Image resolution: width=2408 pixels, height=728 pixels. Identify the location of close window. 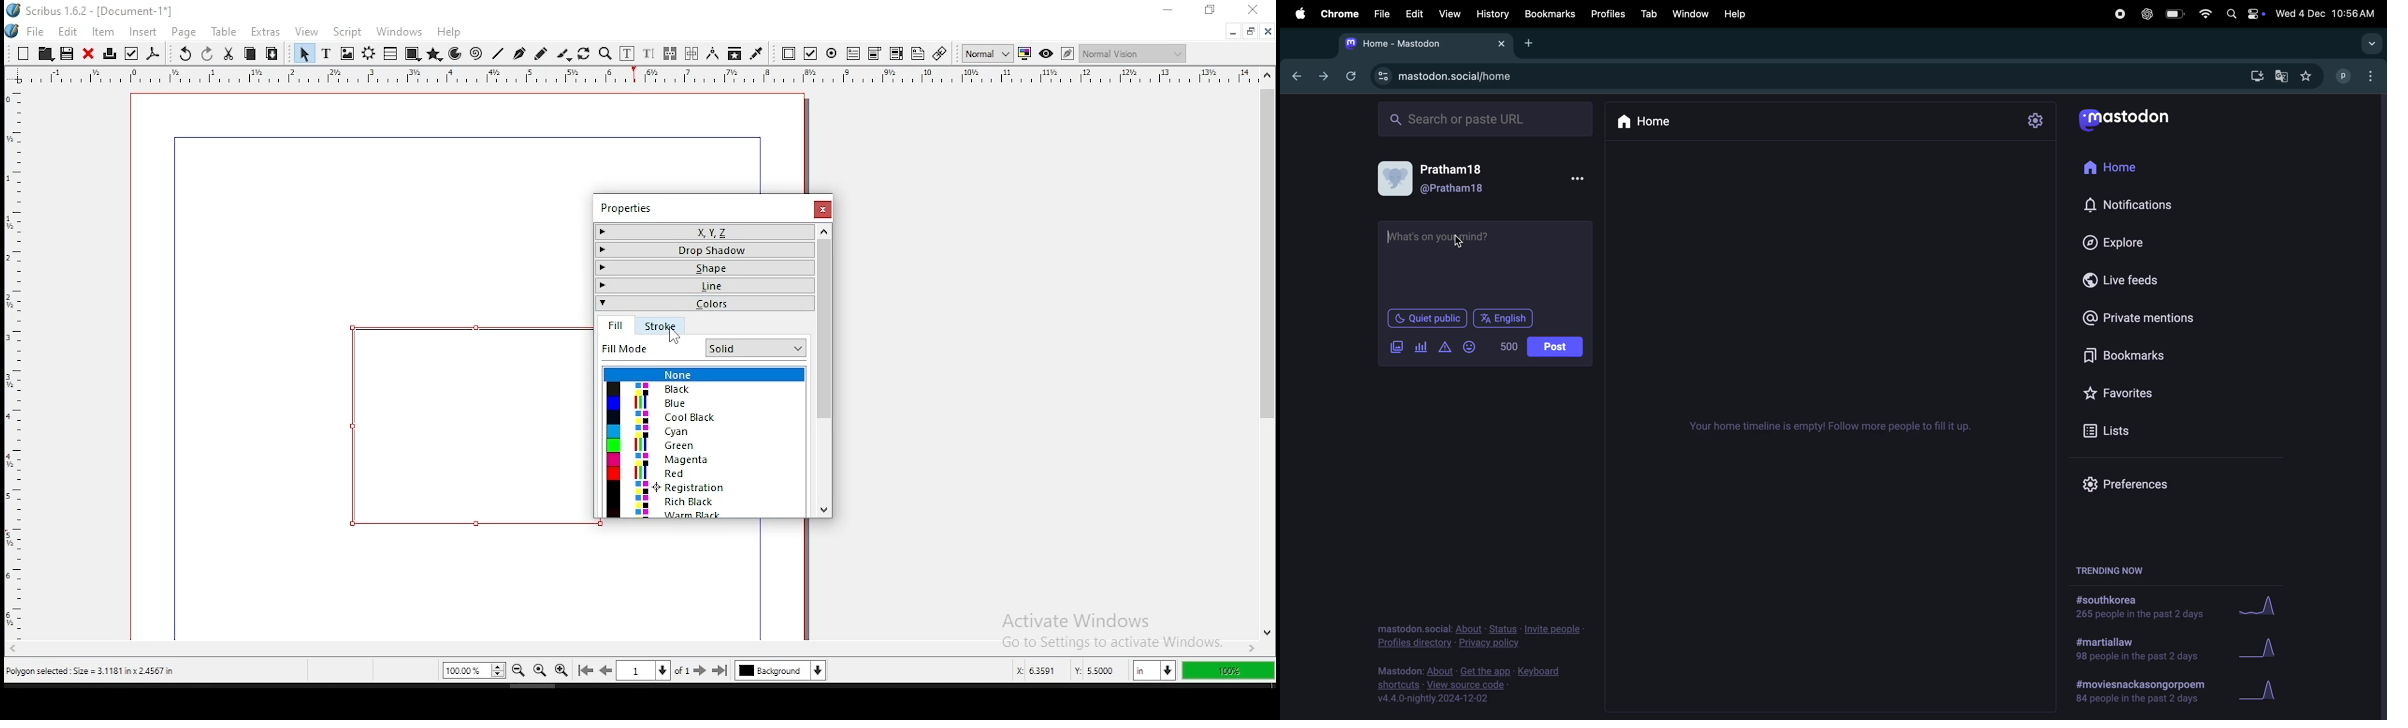
(820, 210).